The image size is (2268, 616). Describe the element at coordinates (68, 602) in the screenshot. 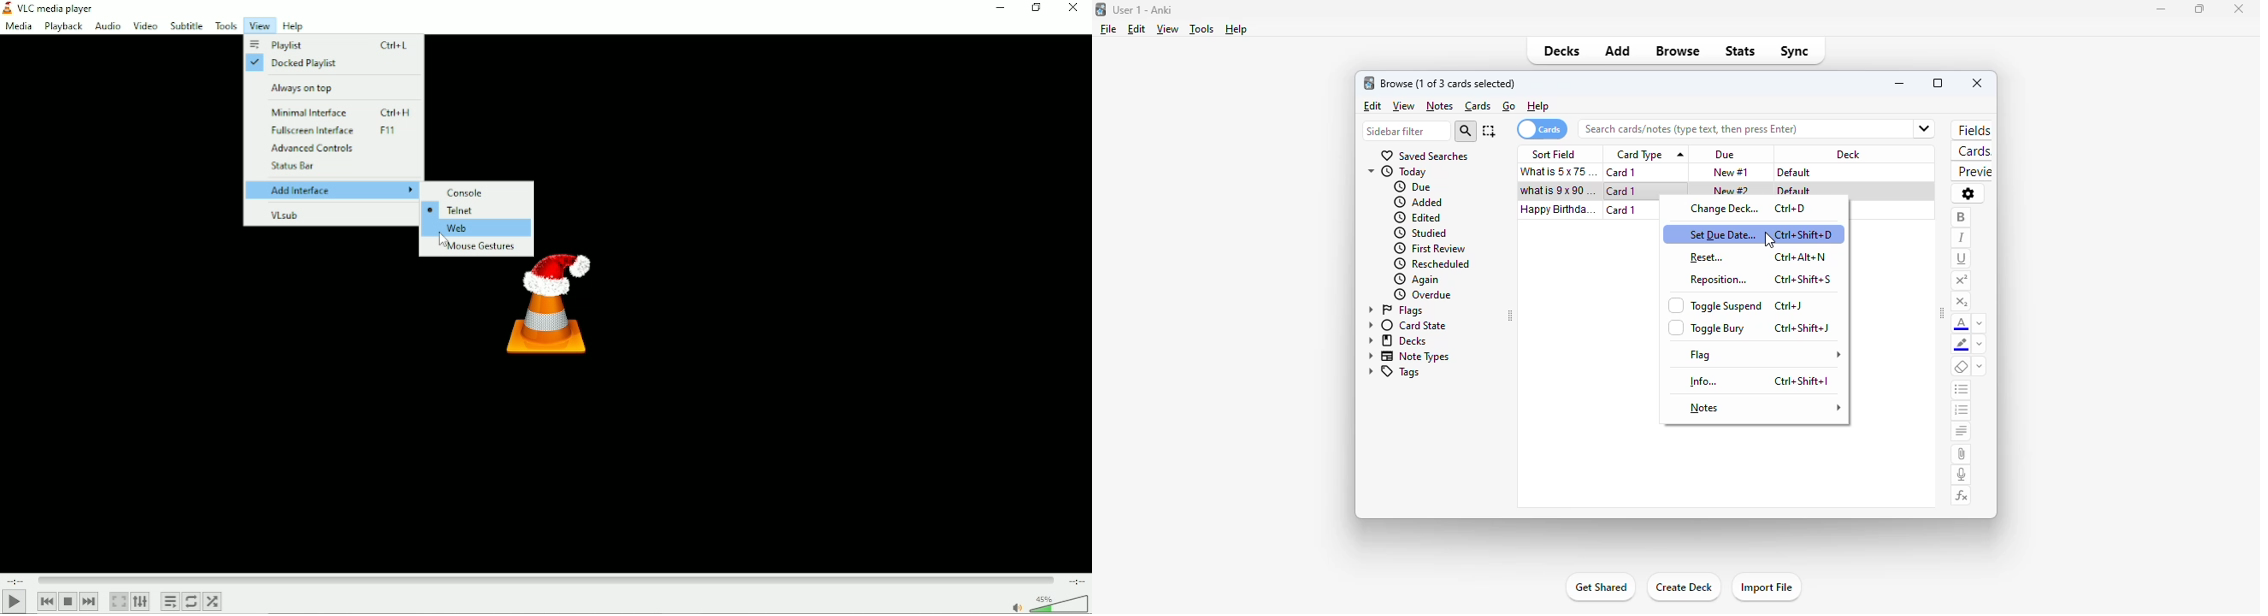

I see `Stop playlist` at that location.